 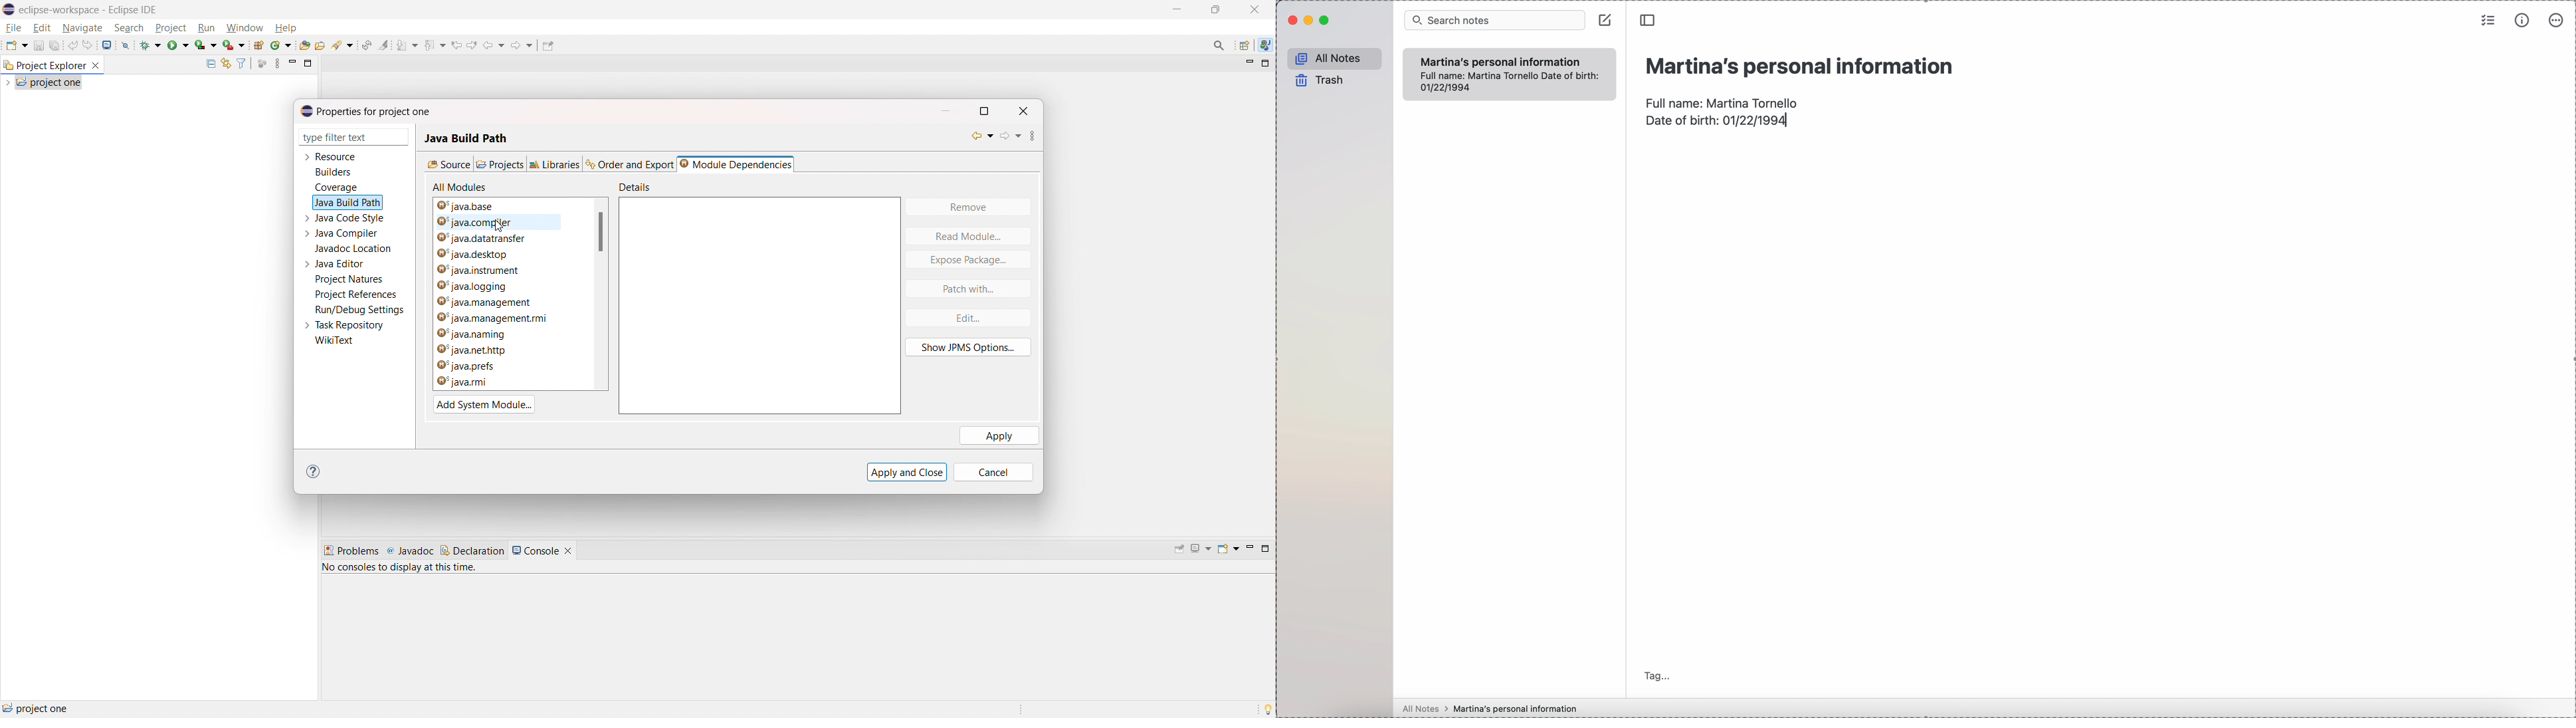 What do you see at coordinates (258, 45) in the screenshot?
I see `new java project` at bounding box center [258, 45].